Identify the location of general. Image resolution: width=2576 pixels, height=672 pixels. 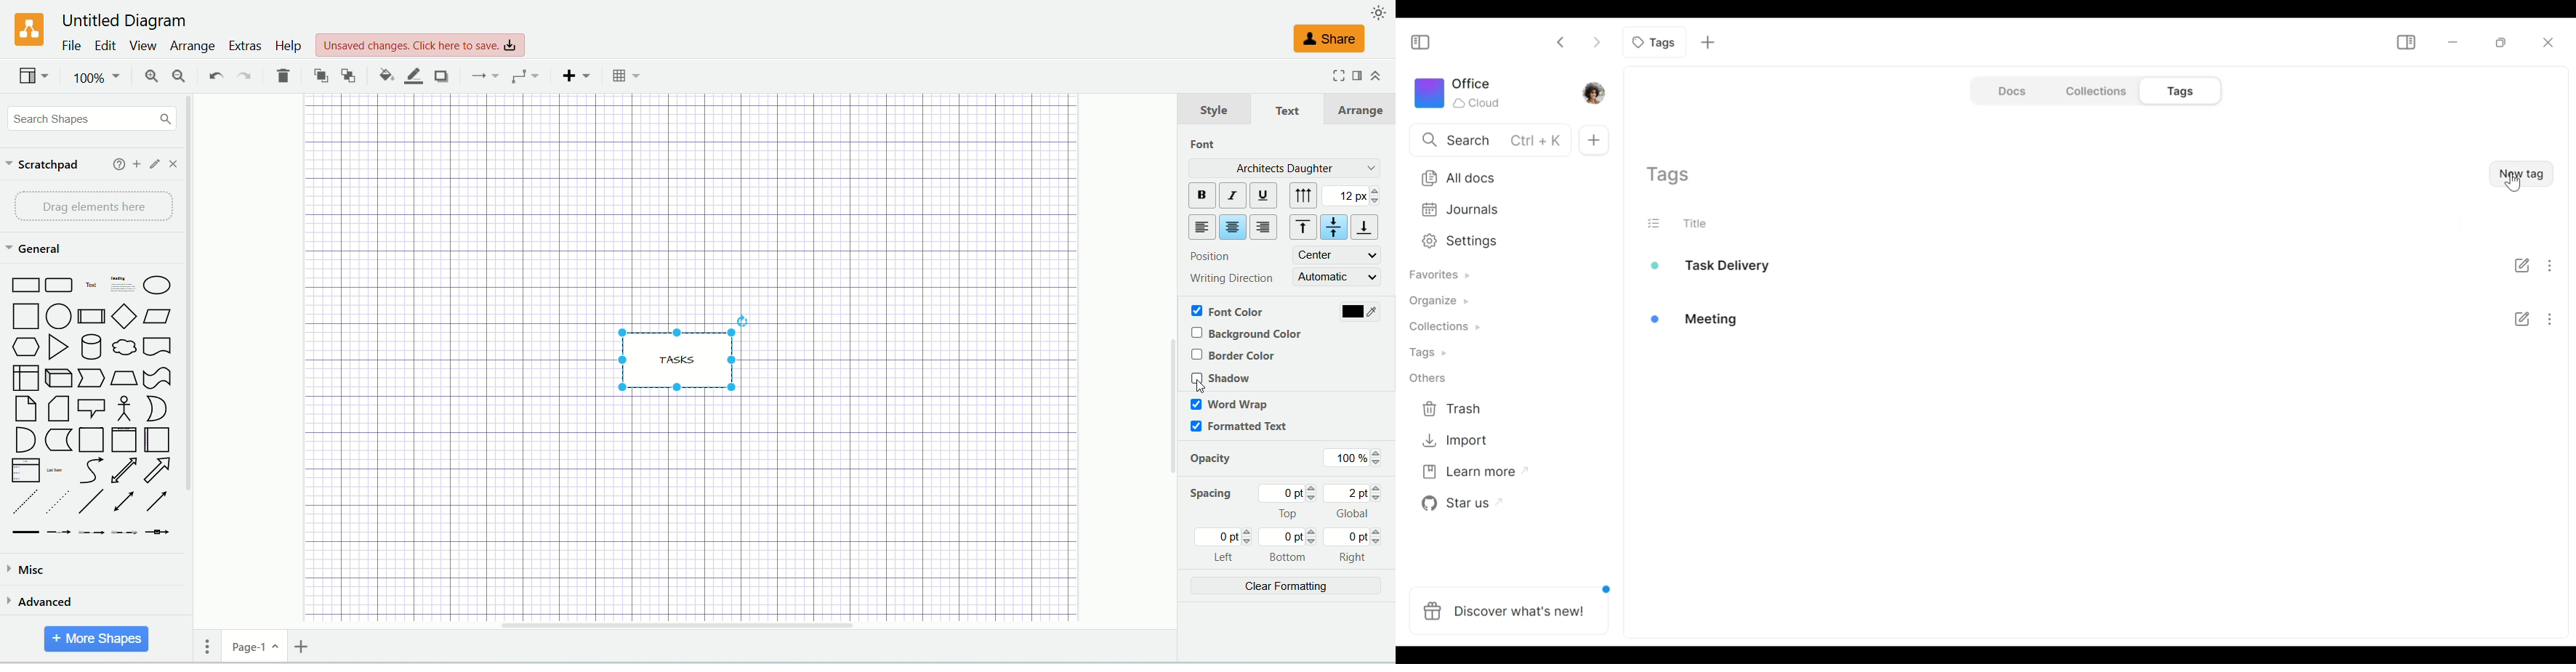
(33, 248).